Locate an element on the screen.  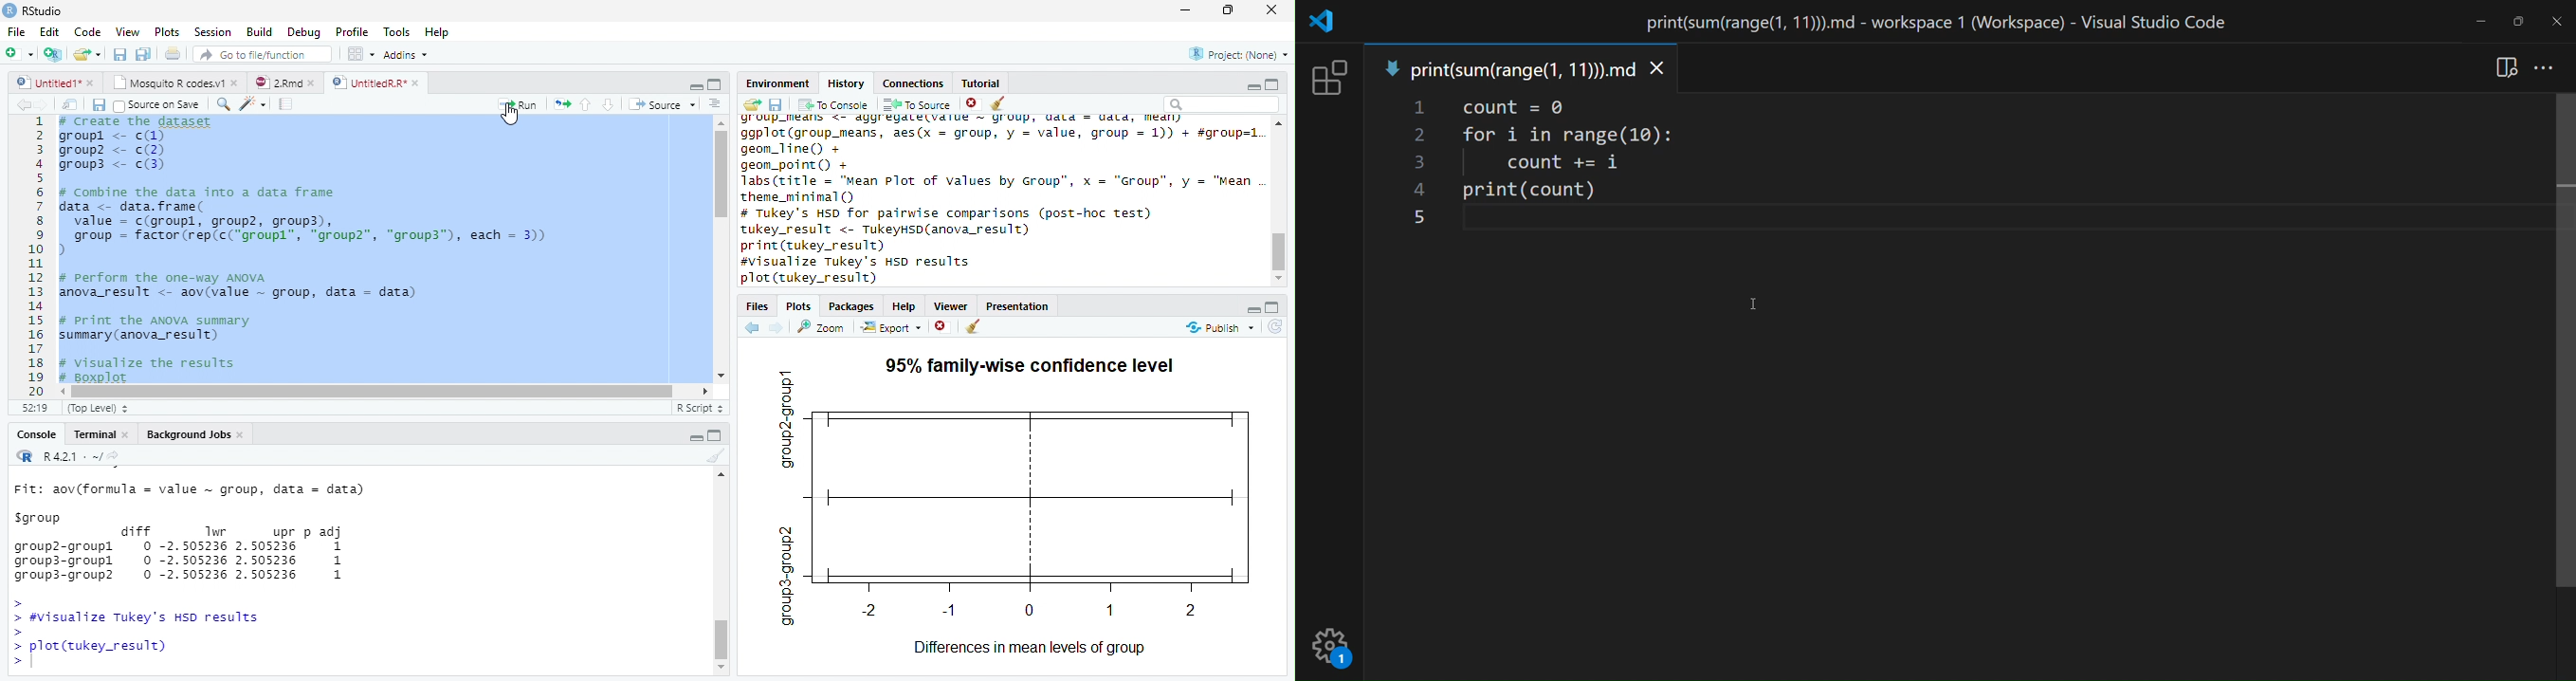
Minimize is located at coordinates (1253, 311).